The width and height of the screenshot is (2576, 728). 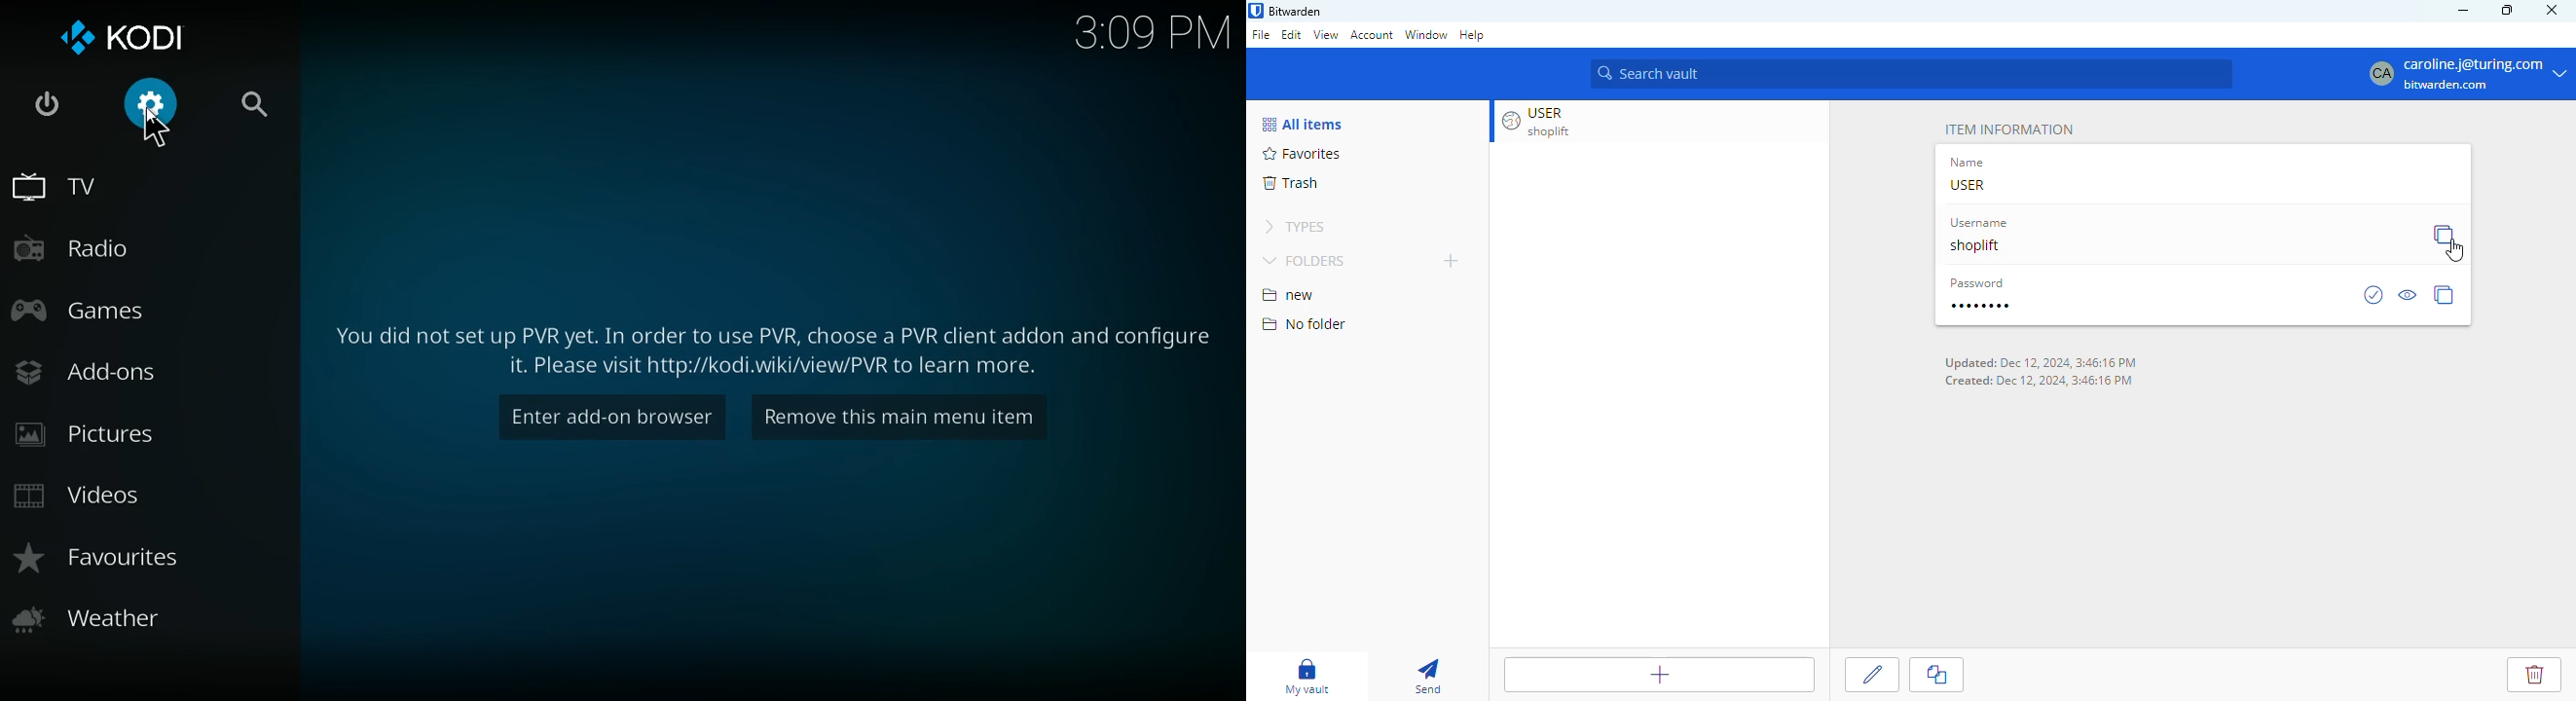 What do you see at coordinates (2552, 10) in the screenshot?
I see `close` at bounding box center [2552, 10].